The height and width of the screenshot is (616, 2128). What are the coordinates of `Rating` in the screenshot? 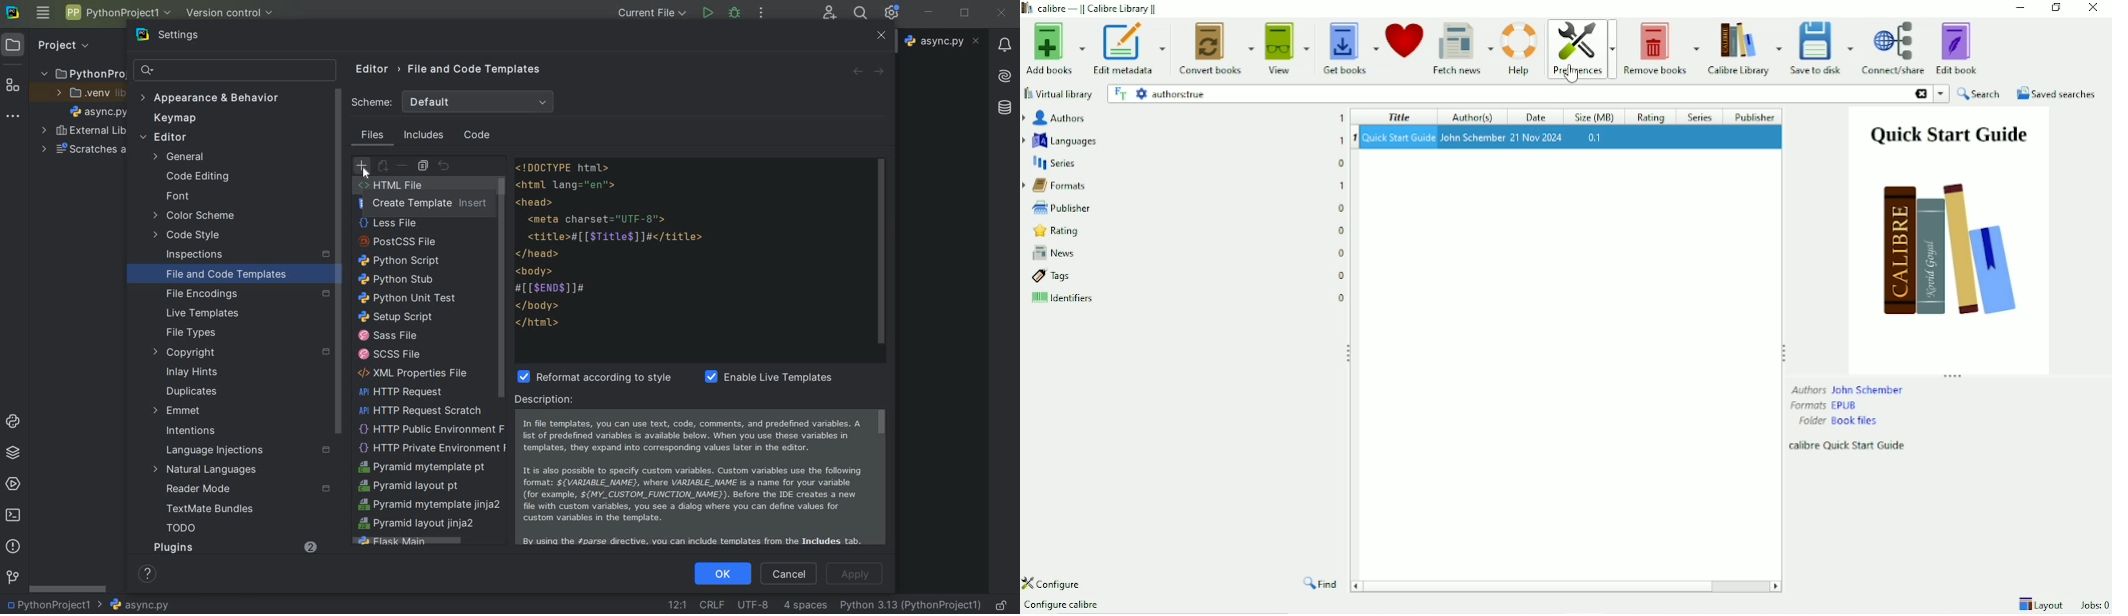 It's located at (1650, 116).